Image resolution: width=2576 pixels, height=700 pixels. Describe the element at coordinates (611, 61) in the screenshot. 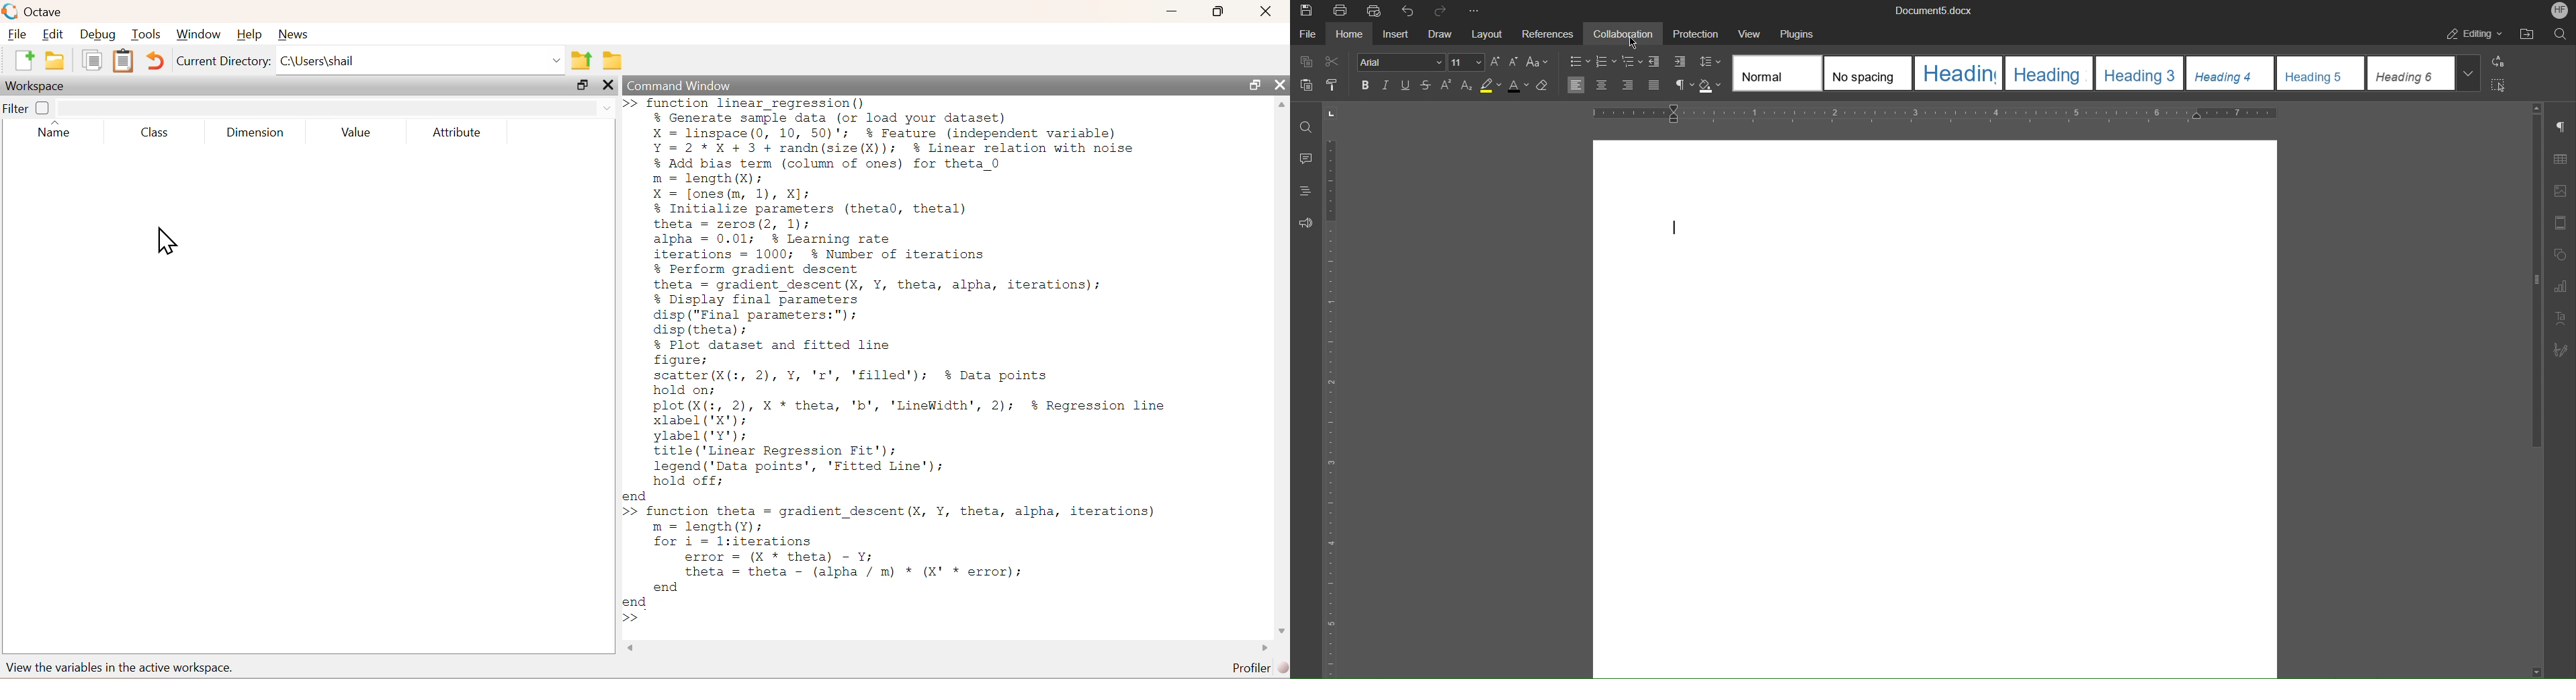

I see `folder` at that location.